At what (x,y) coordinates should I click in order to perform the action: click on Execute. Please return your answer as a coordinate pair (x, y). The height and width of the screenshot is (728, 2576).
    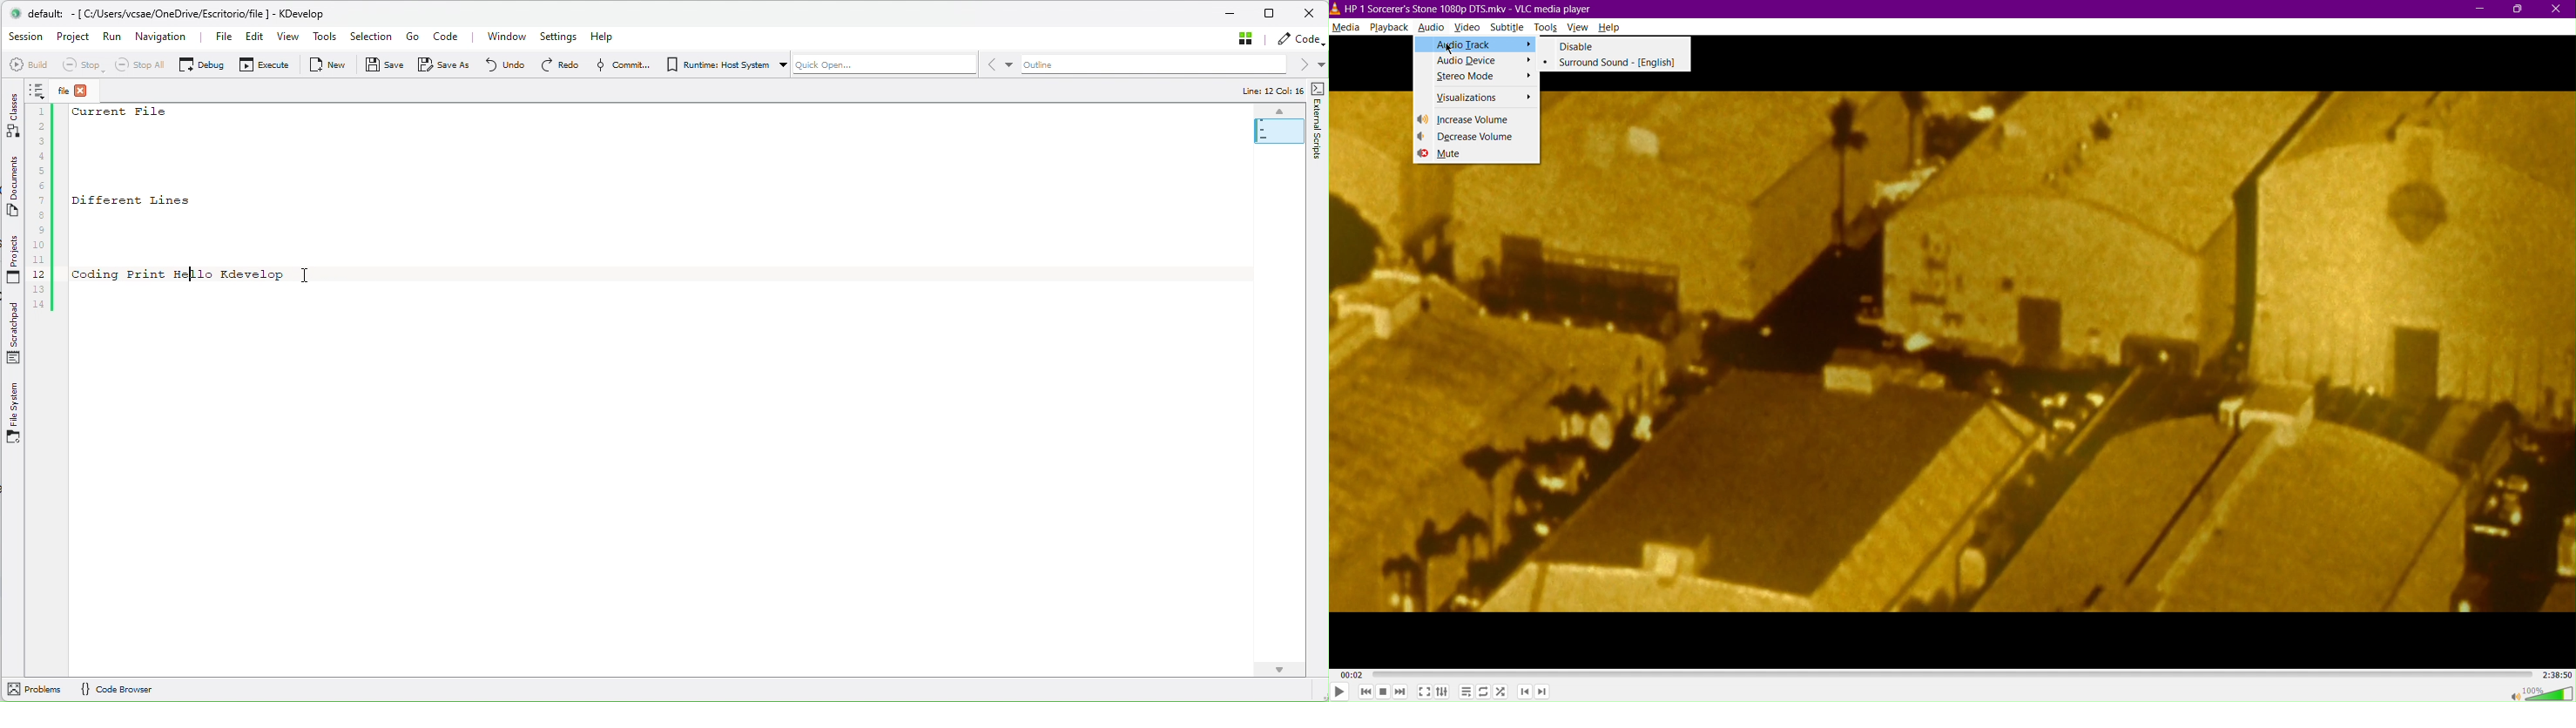
    Looking at the image, I should click on (261, 64).